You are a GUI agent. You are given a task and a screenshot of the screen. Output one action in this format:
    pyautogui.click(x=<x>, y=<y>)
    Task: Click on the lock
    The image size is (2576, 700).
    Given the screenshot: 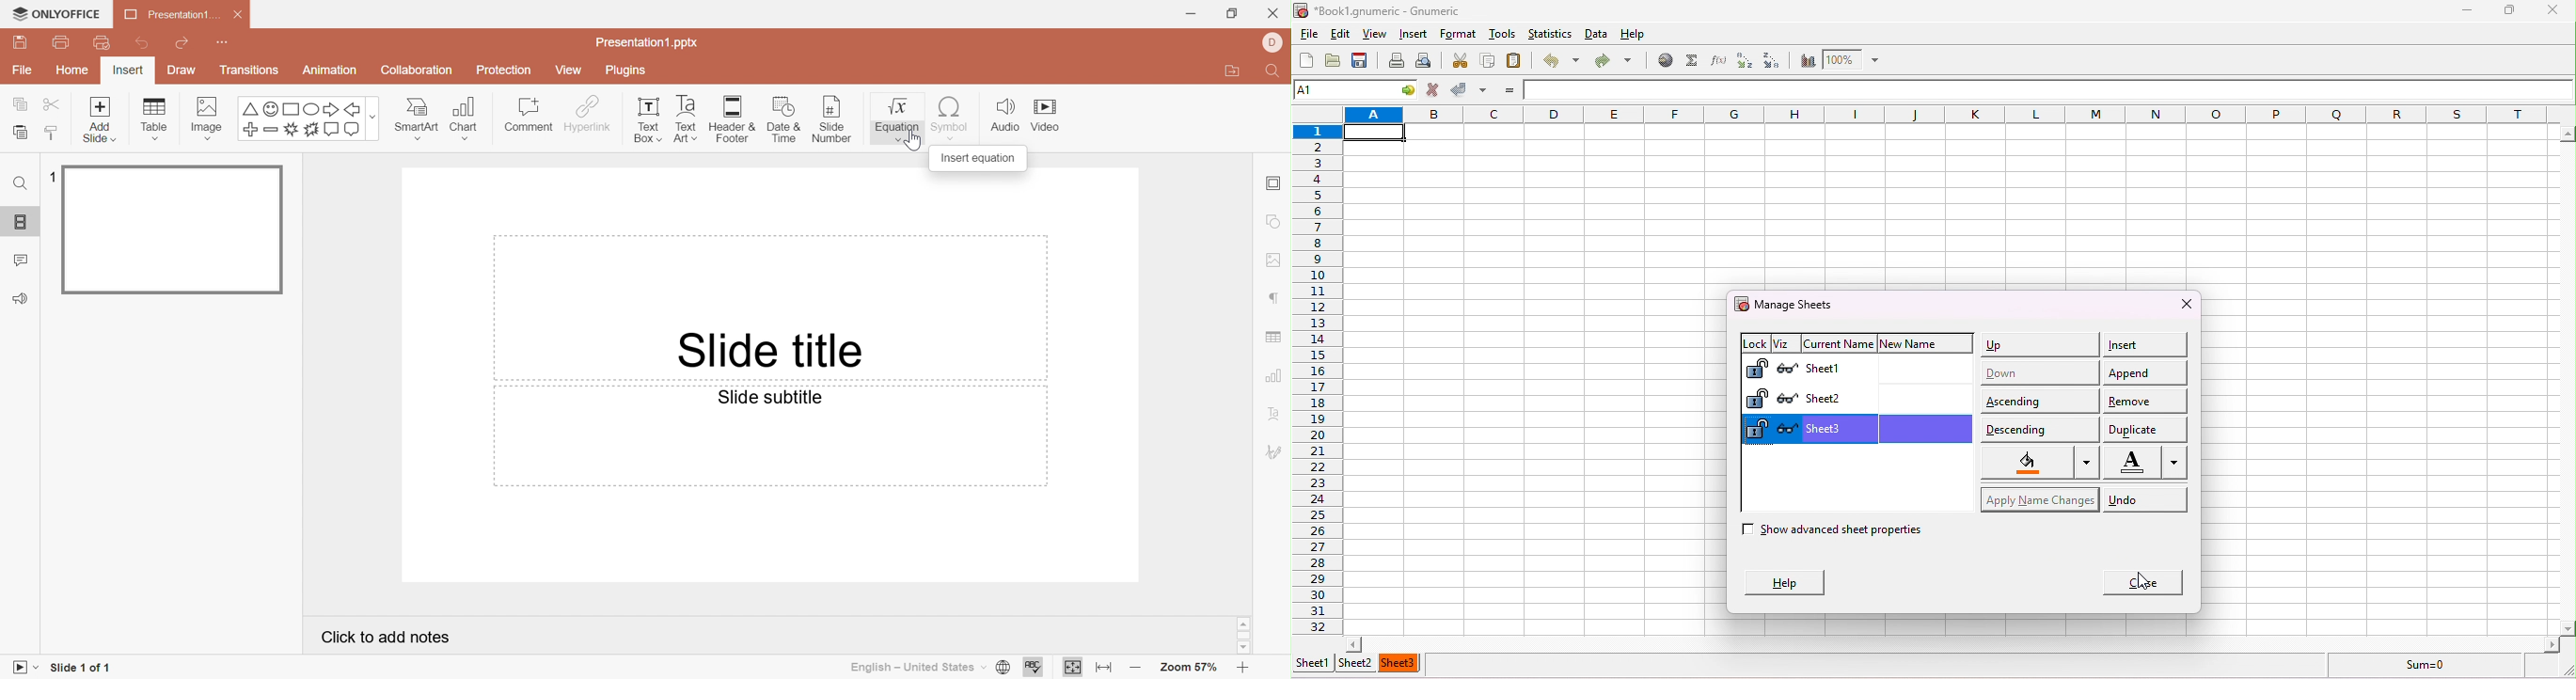 What is the action you would take?
    pyautogui.click(x=1752, y=340)
    